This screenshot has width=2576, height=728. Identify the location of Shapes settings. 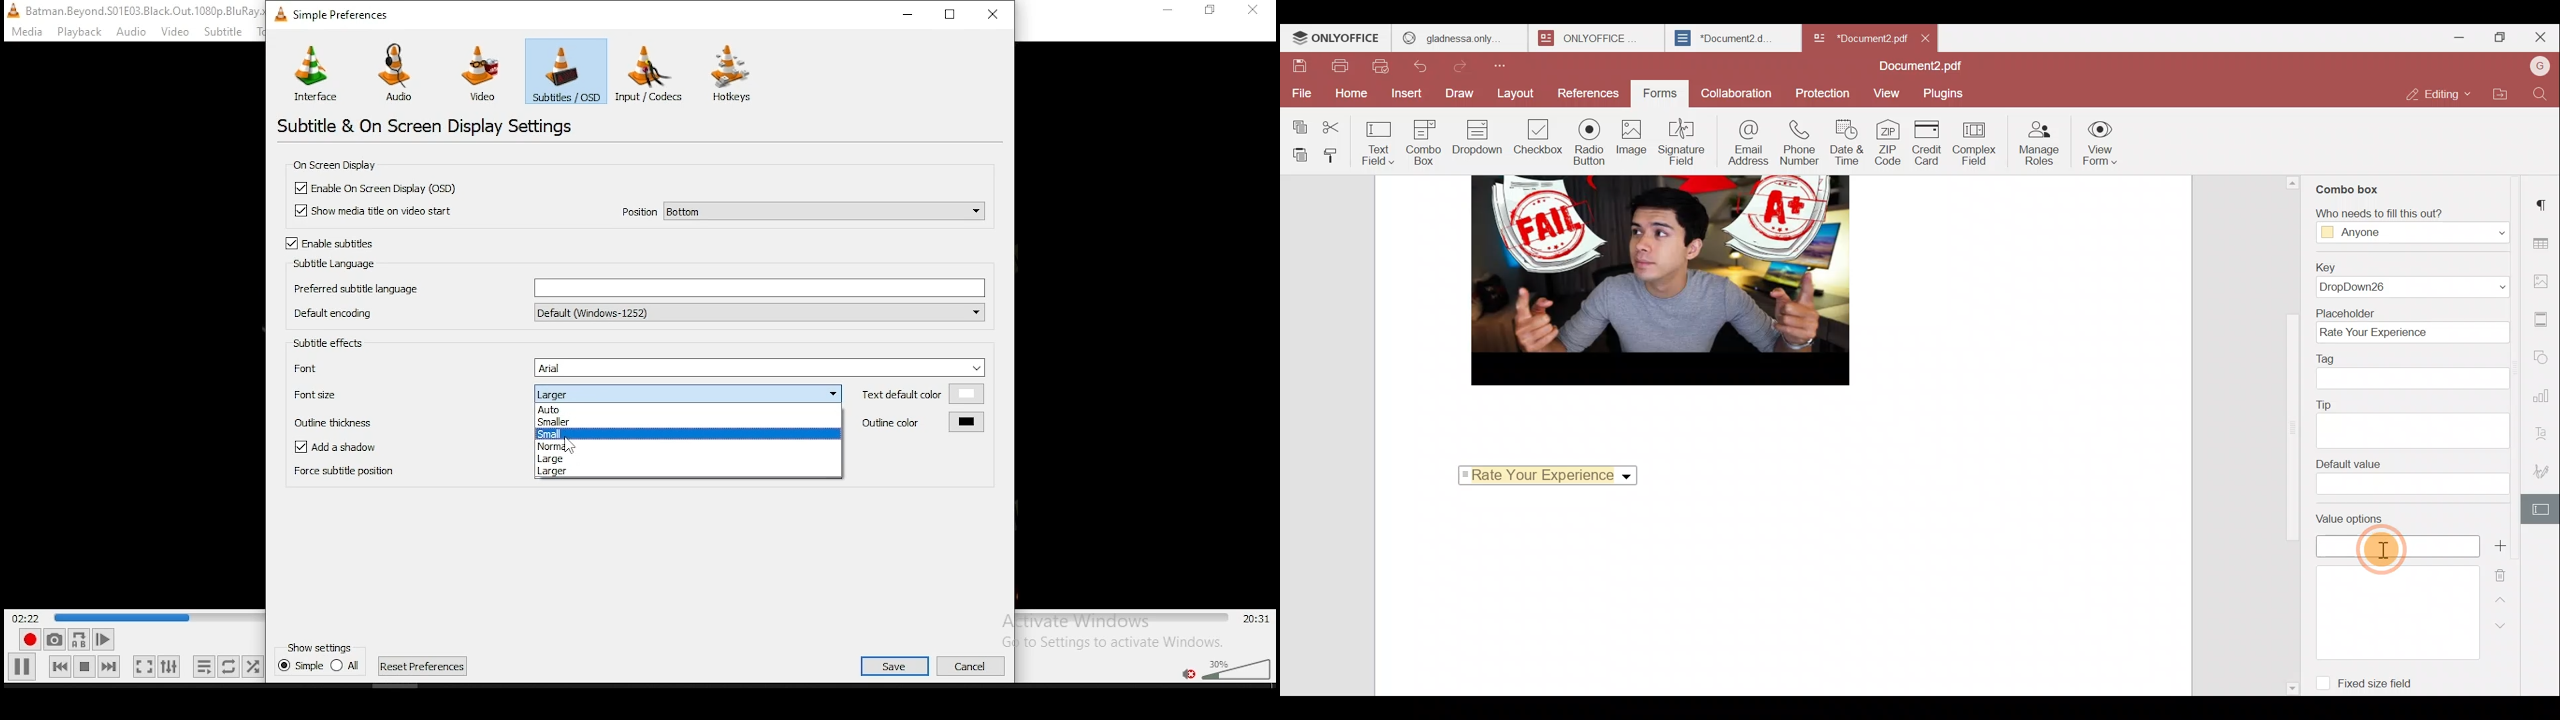
(2545, 355).